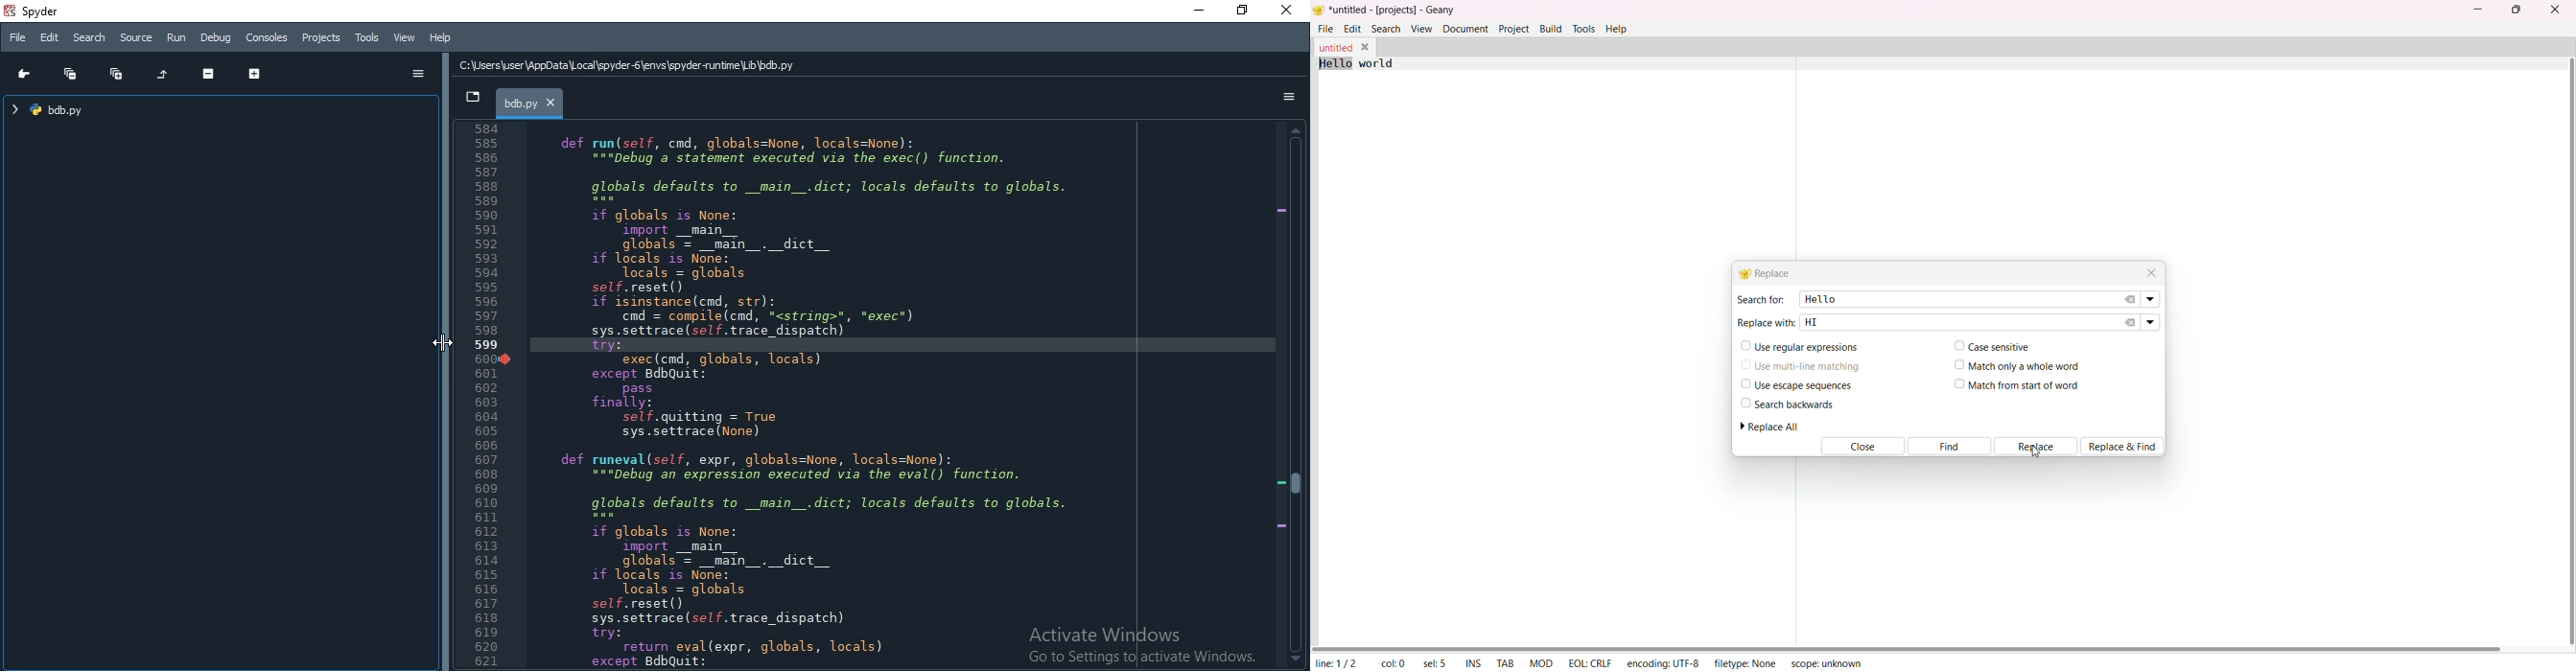 This screenshot has width=2576, height=672. What do you see at coordinates (367, 37) in the screenshot?
I see `Tools` at bounding box center [367, 37].